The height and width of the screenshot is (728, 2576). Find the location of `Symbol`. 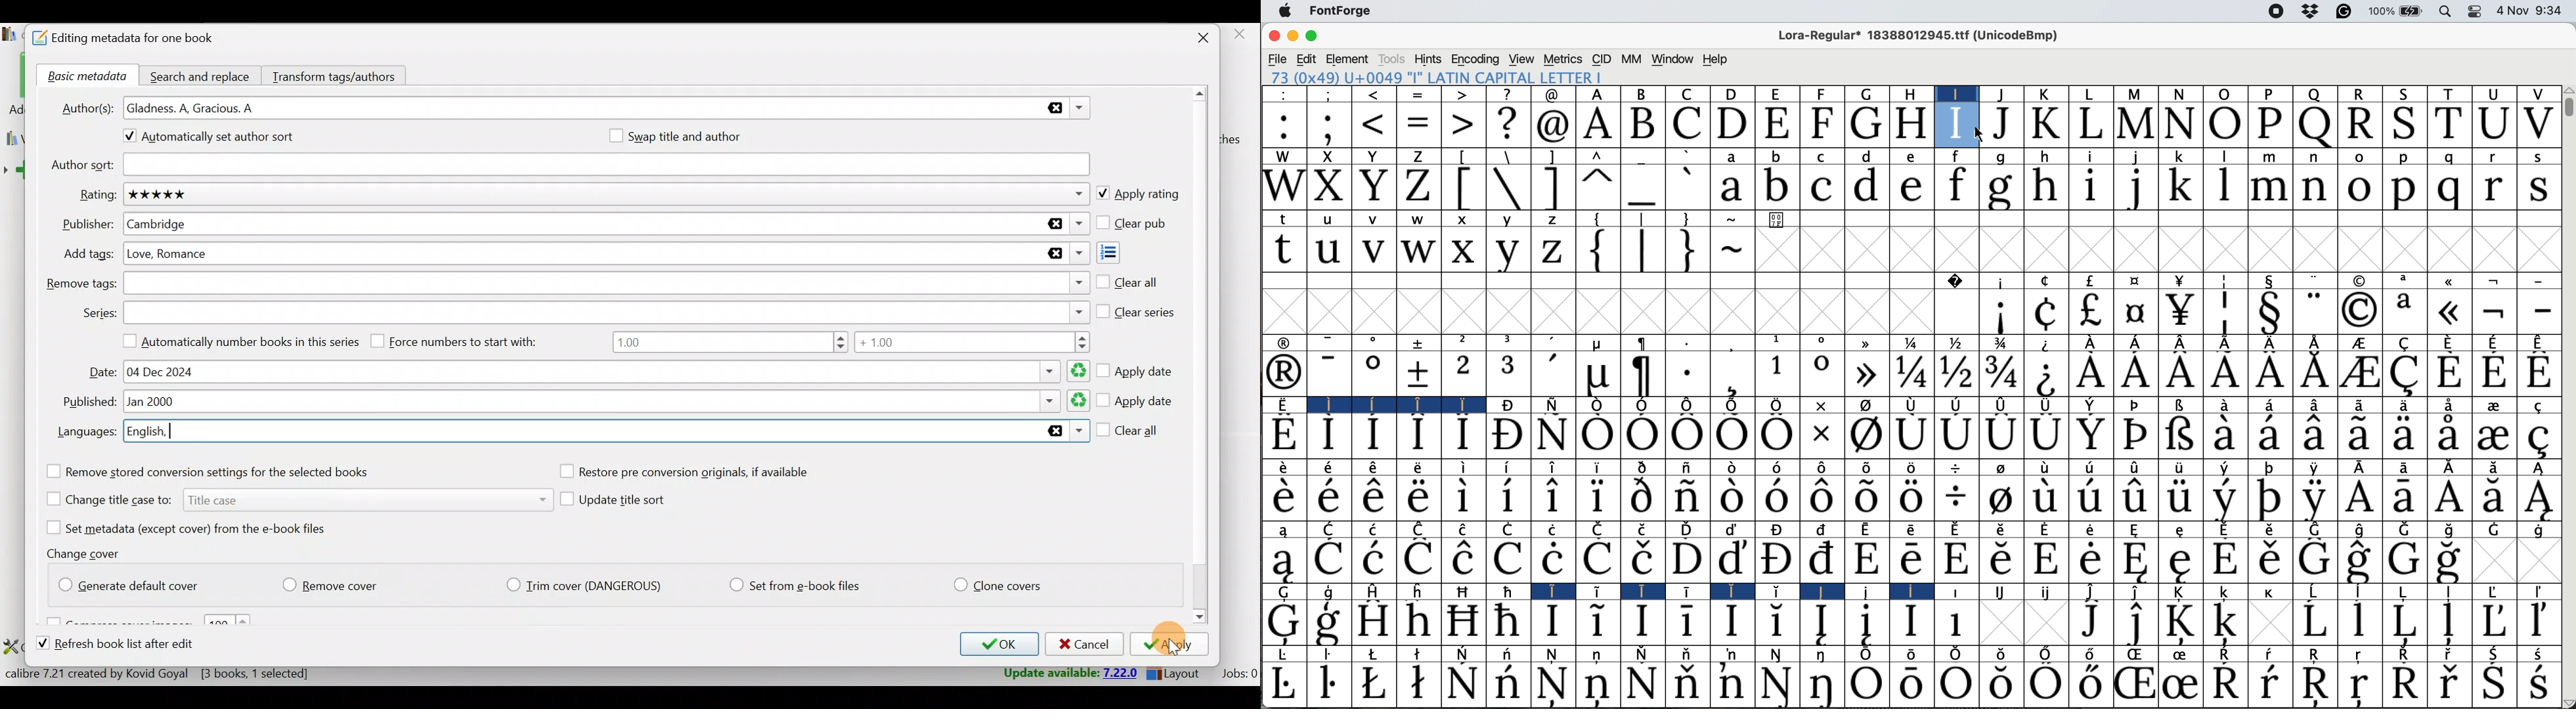

Symbol is located at coordinates (2449, 499).